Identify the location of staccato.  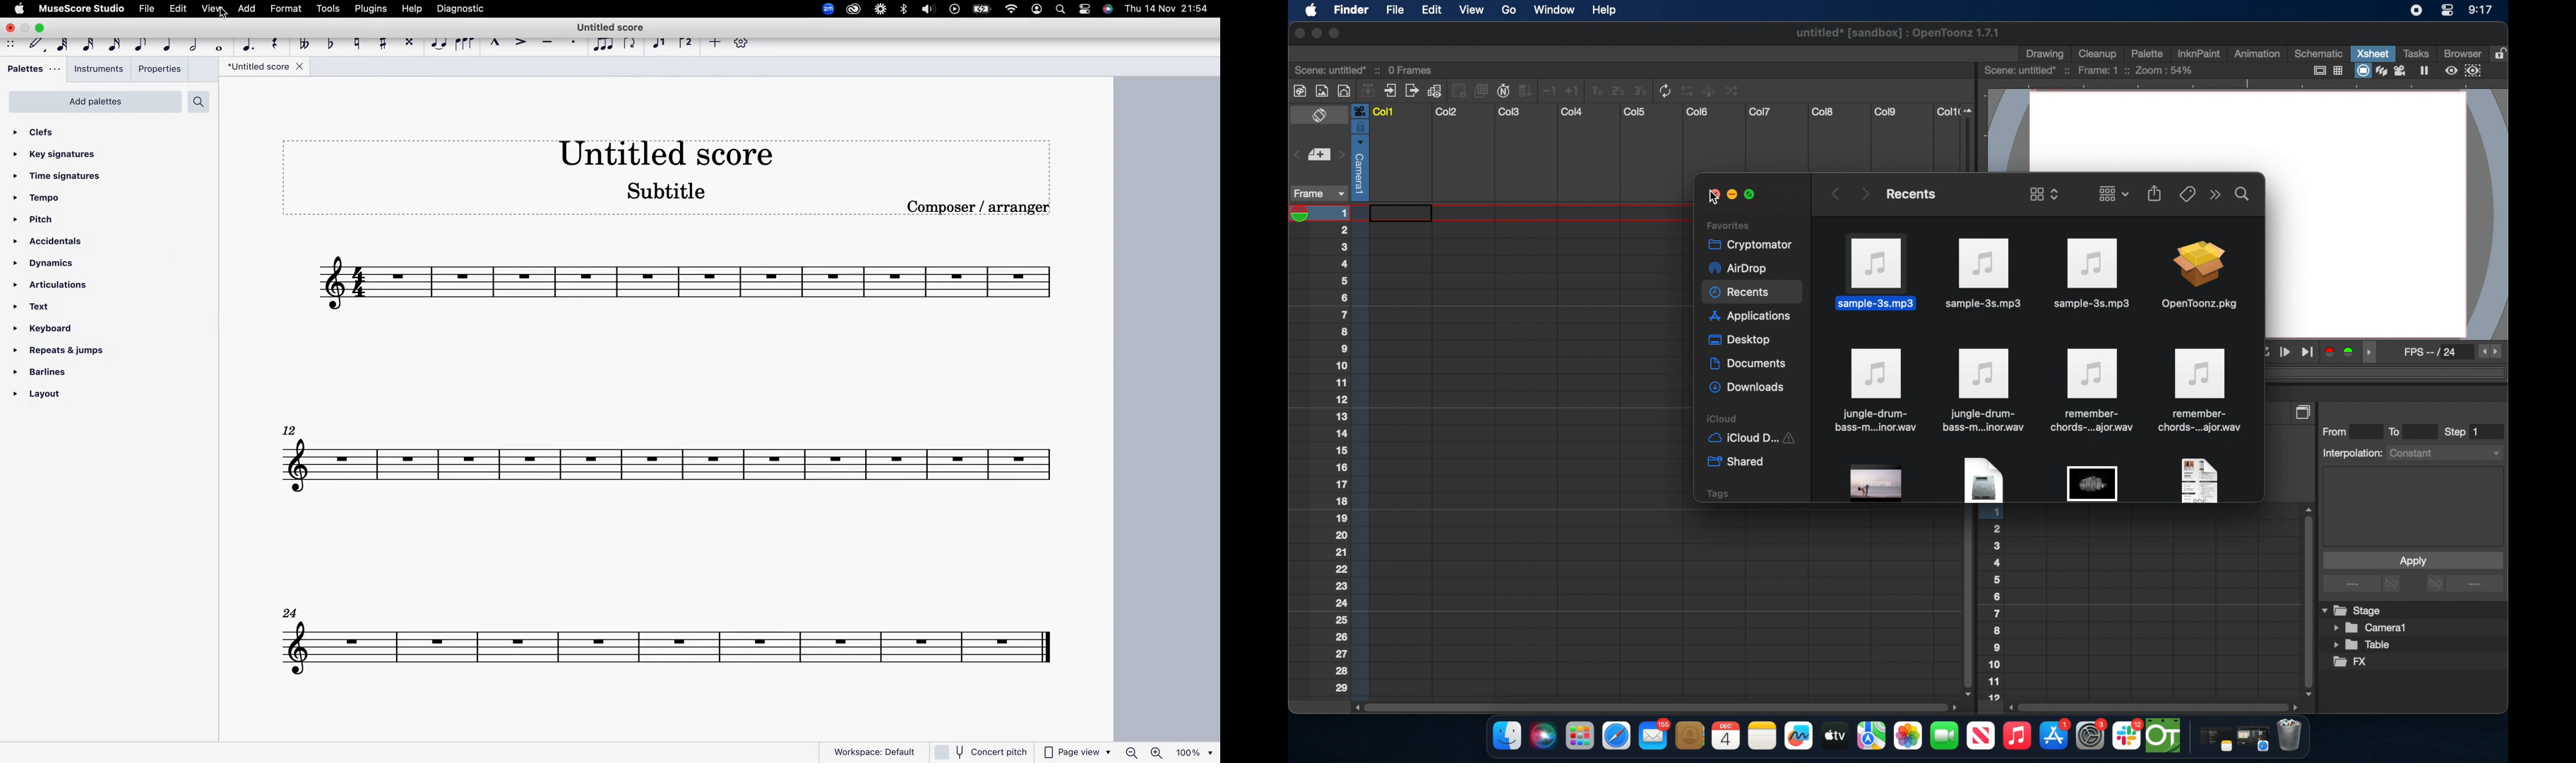
(571, 45).